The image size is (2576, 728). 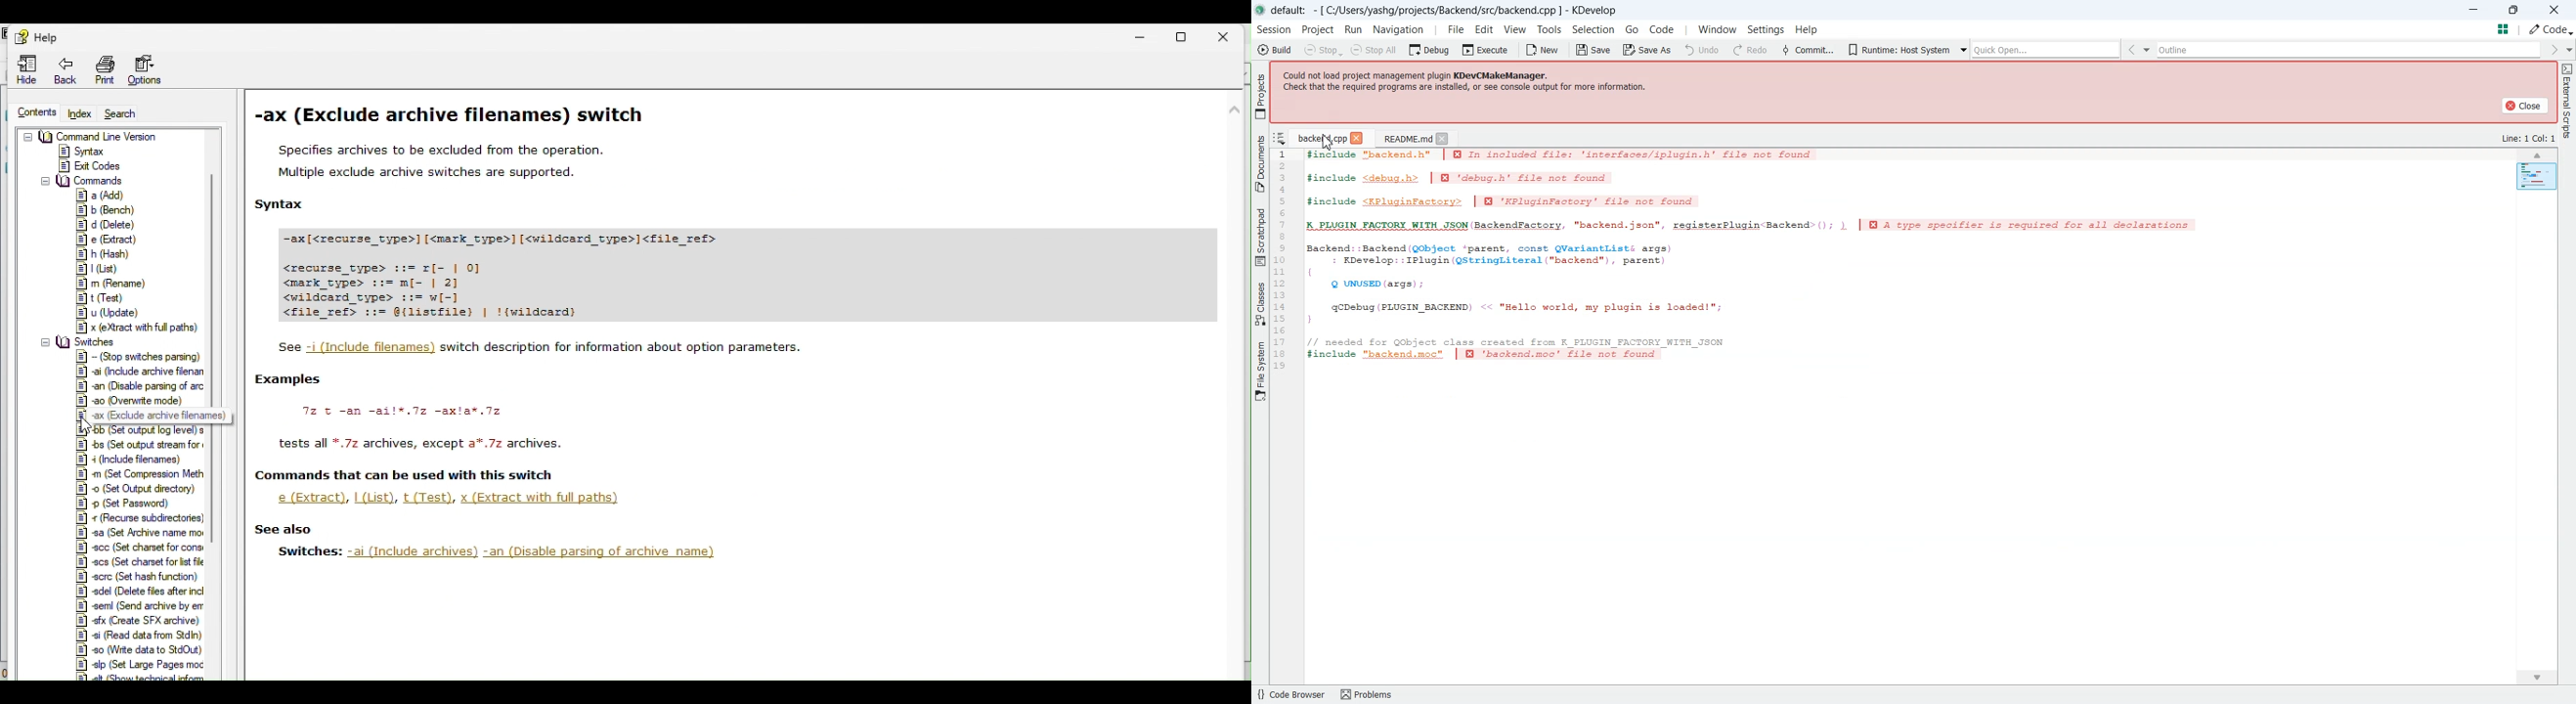 I want to click on See, so click(x=285, y=347).